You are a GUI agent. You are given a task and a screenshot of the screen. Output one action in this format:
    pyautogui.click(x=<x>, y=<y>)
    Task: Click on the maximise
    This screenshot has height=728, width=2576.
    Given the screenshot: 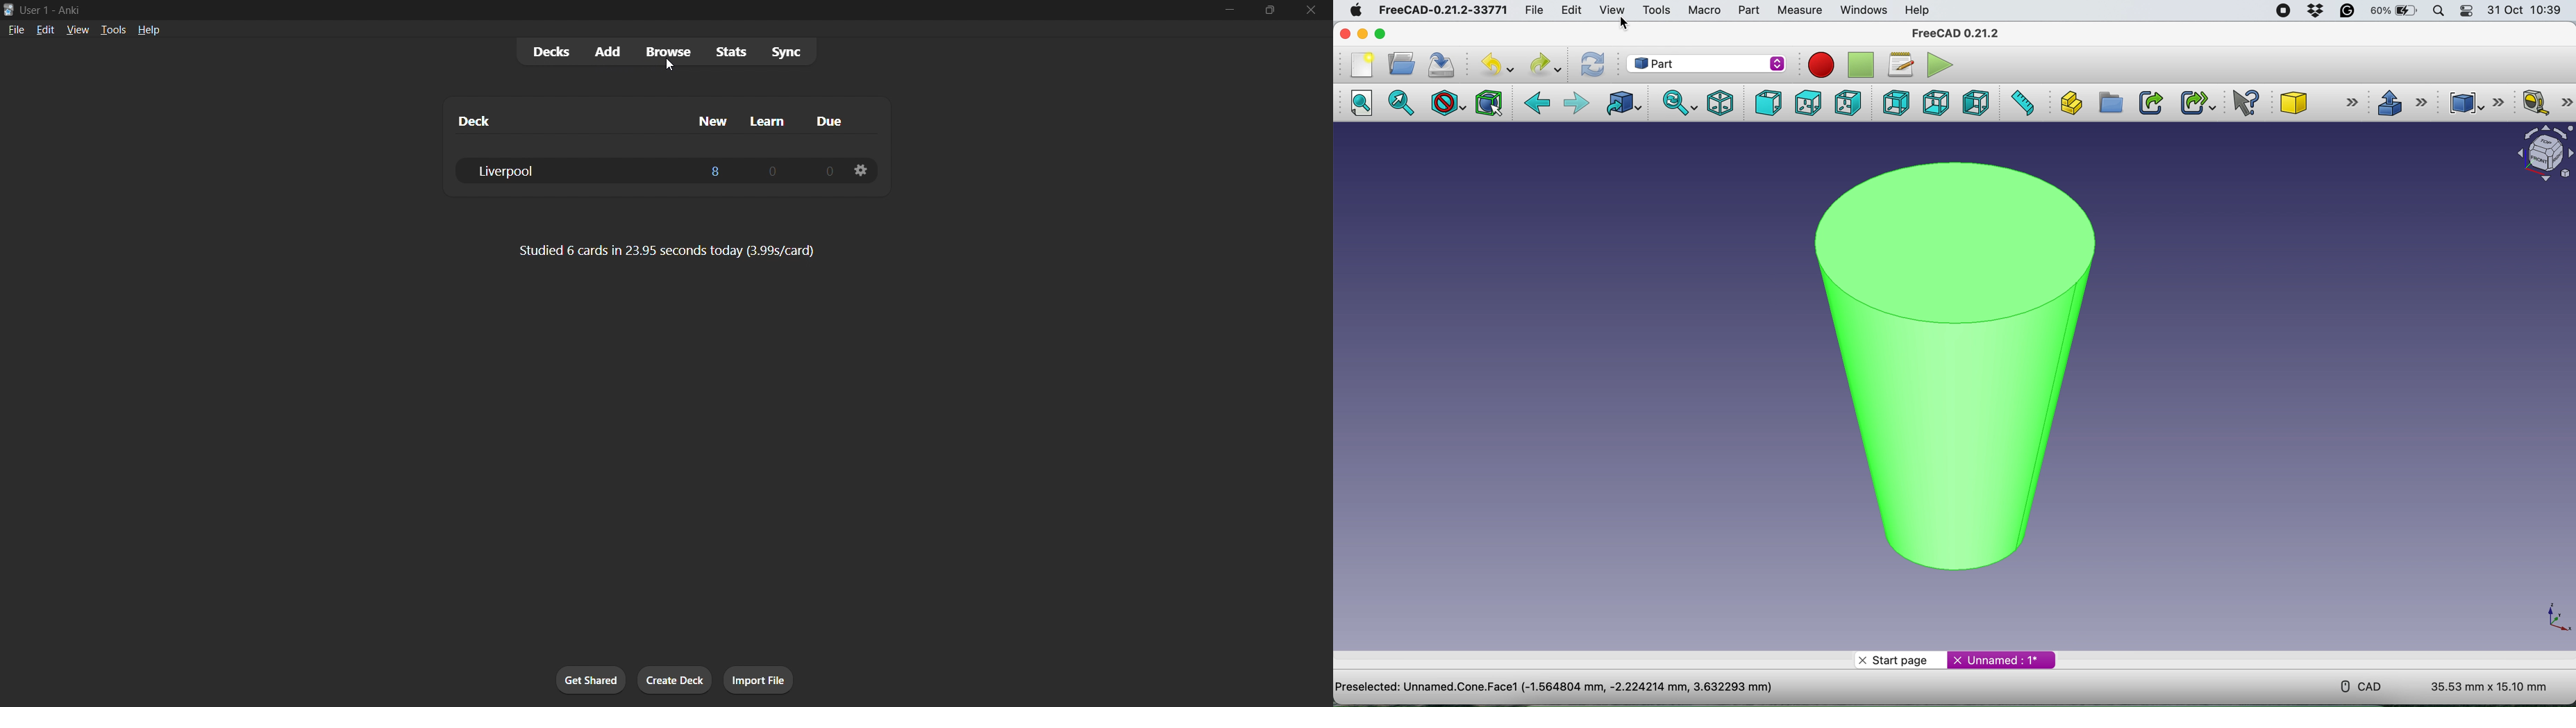 What is the action you would take?
    pyautogui.click(x=1385, y=33)
    